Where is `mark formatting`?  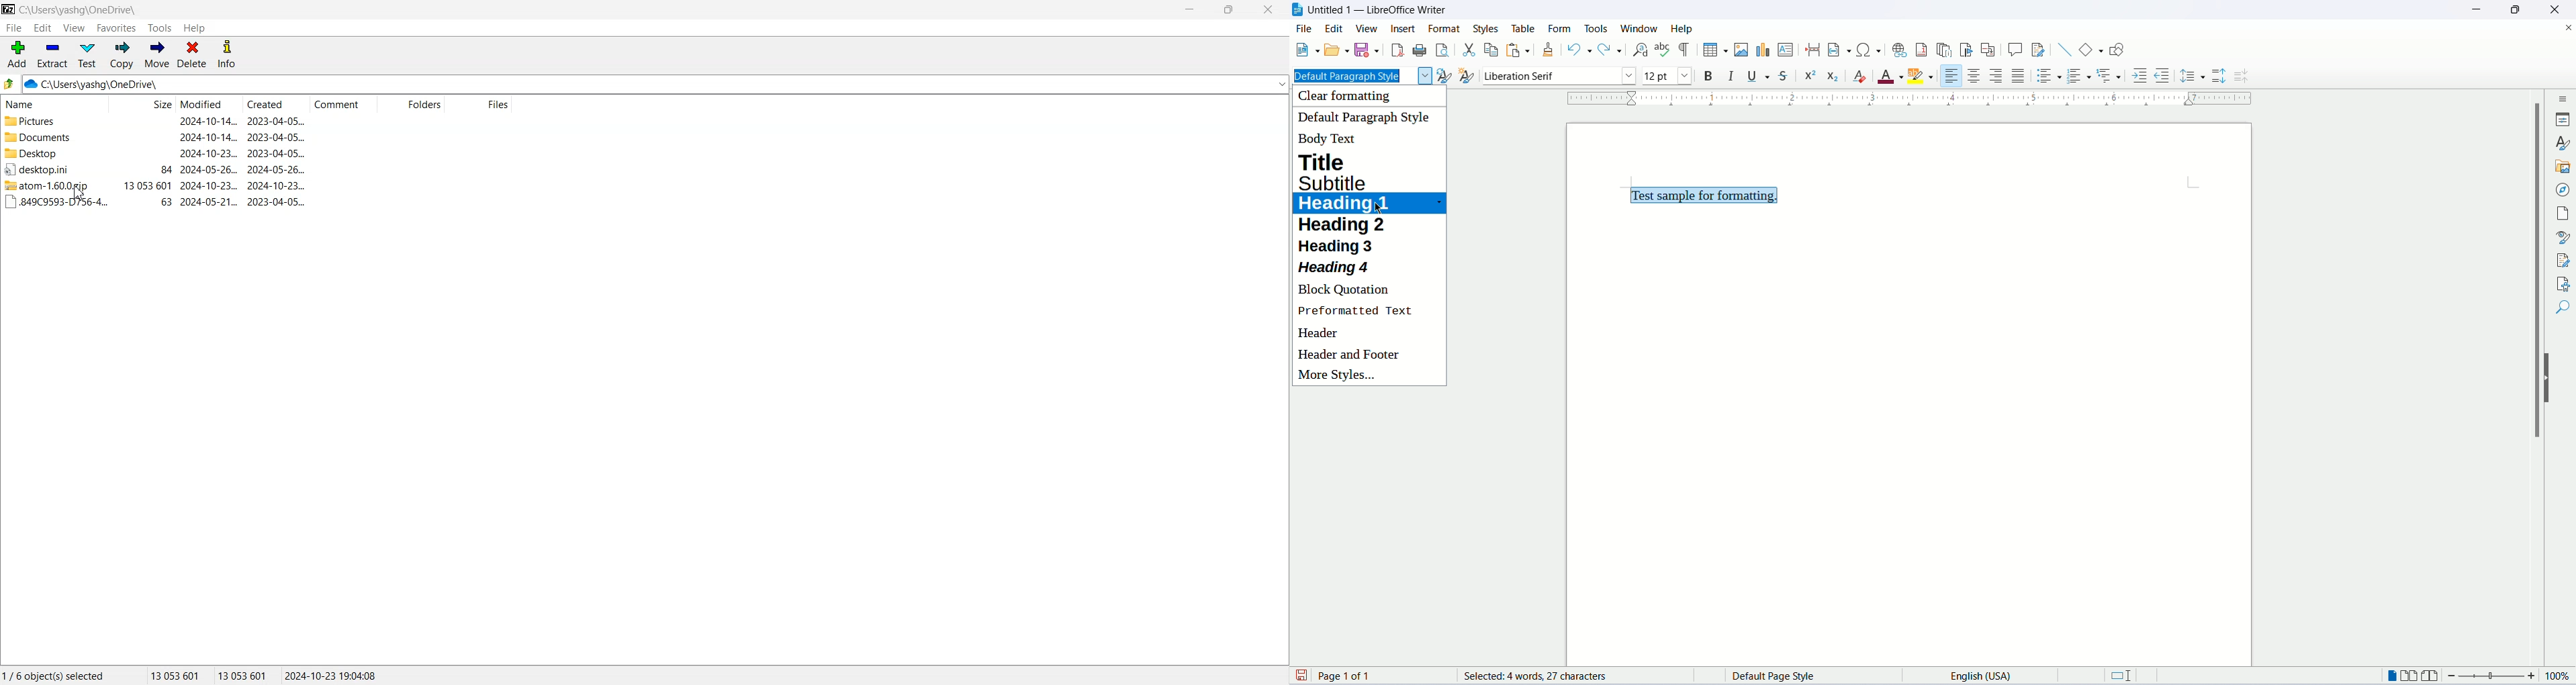
mark formatting is located at coordinates (1685, 50).